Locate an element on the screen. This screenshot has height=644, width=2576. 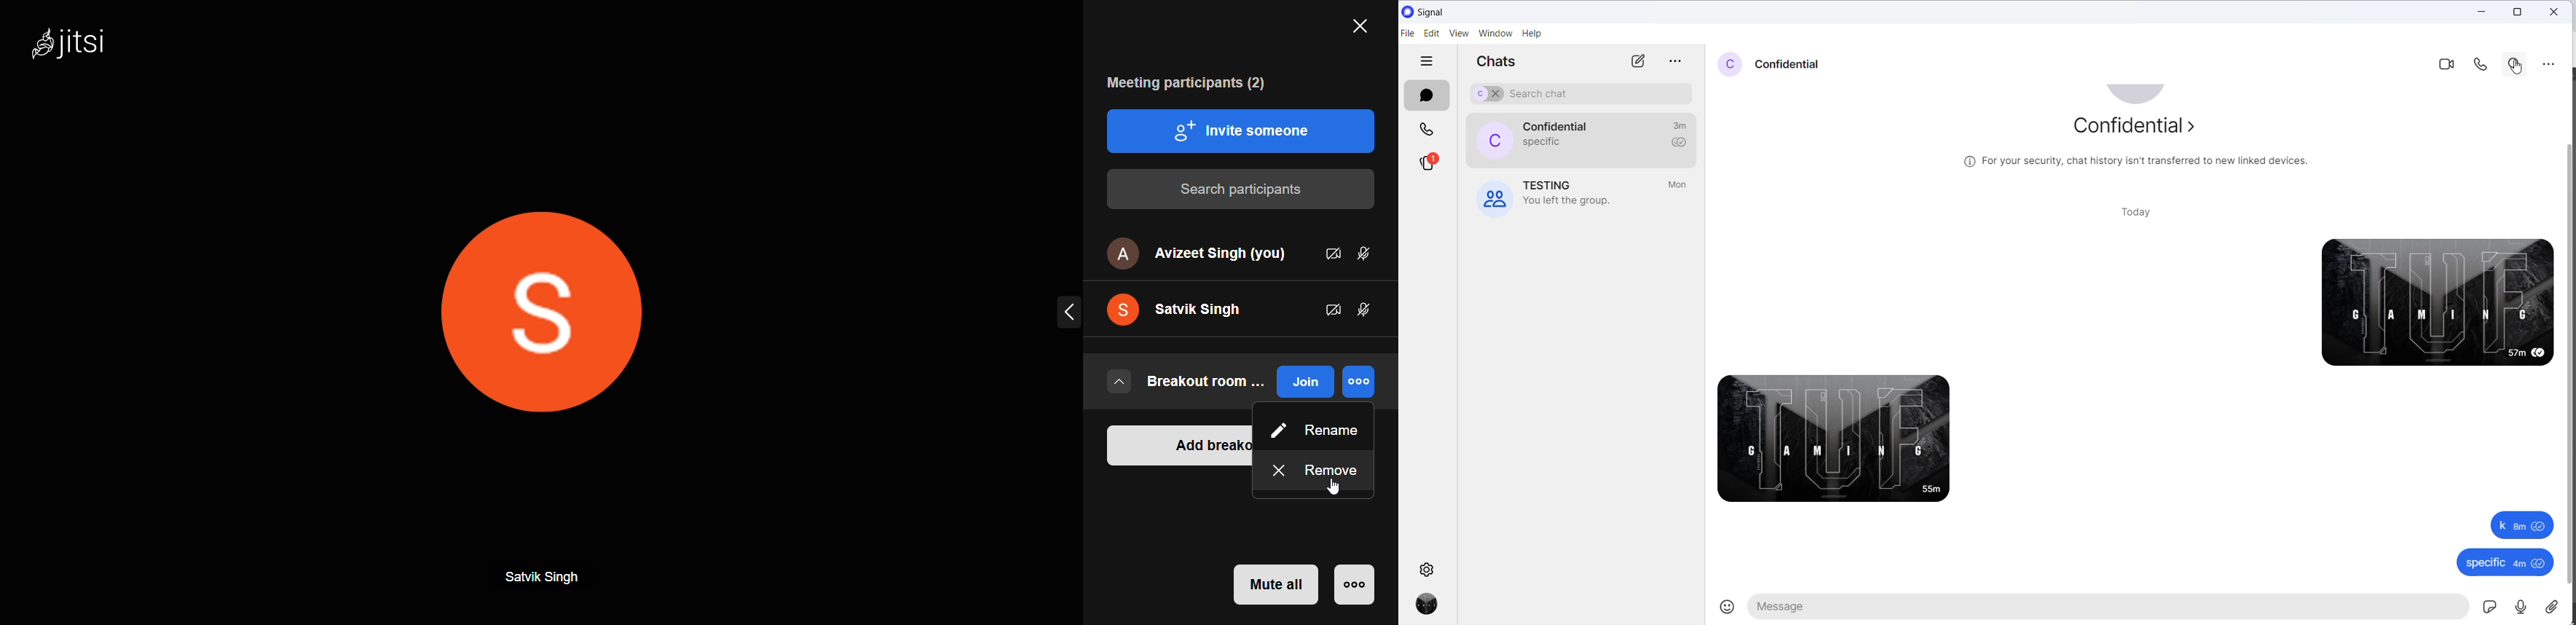
window is located at coordinates (1498, 35).